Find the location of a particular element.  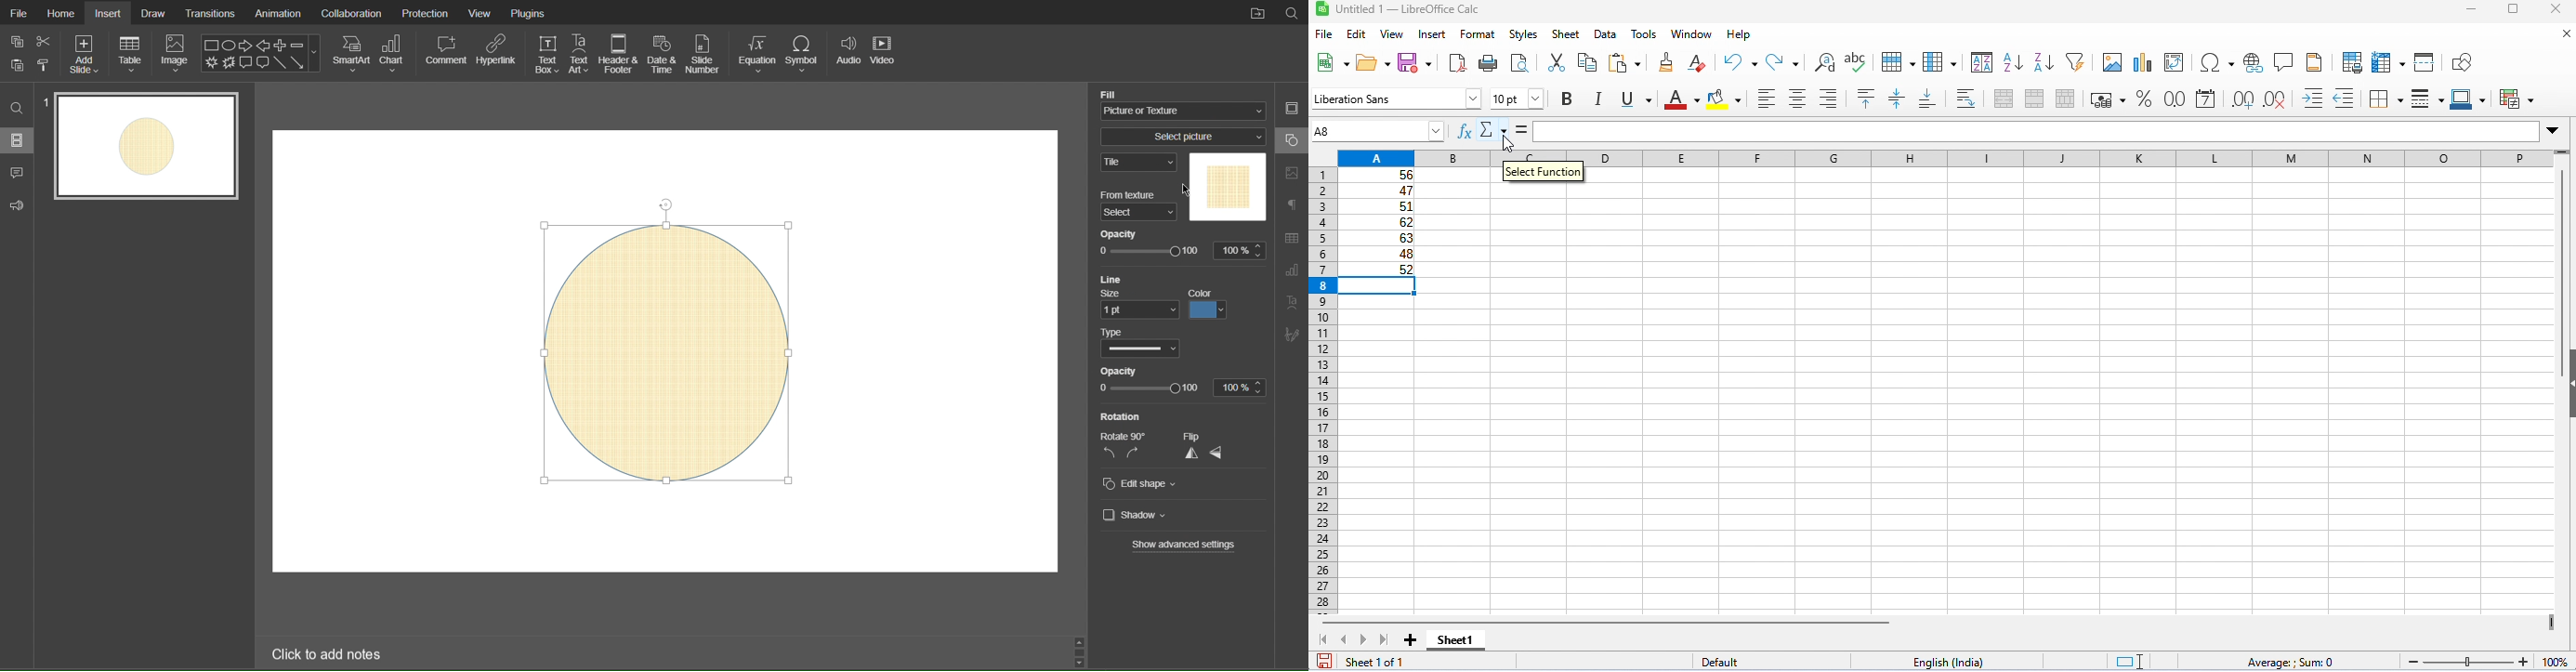

Comment is located at coordinates (446, 53).